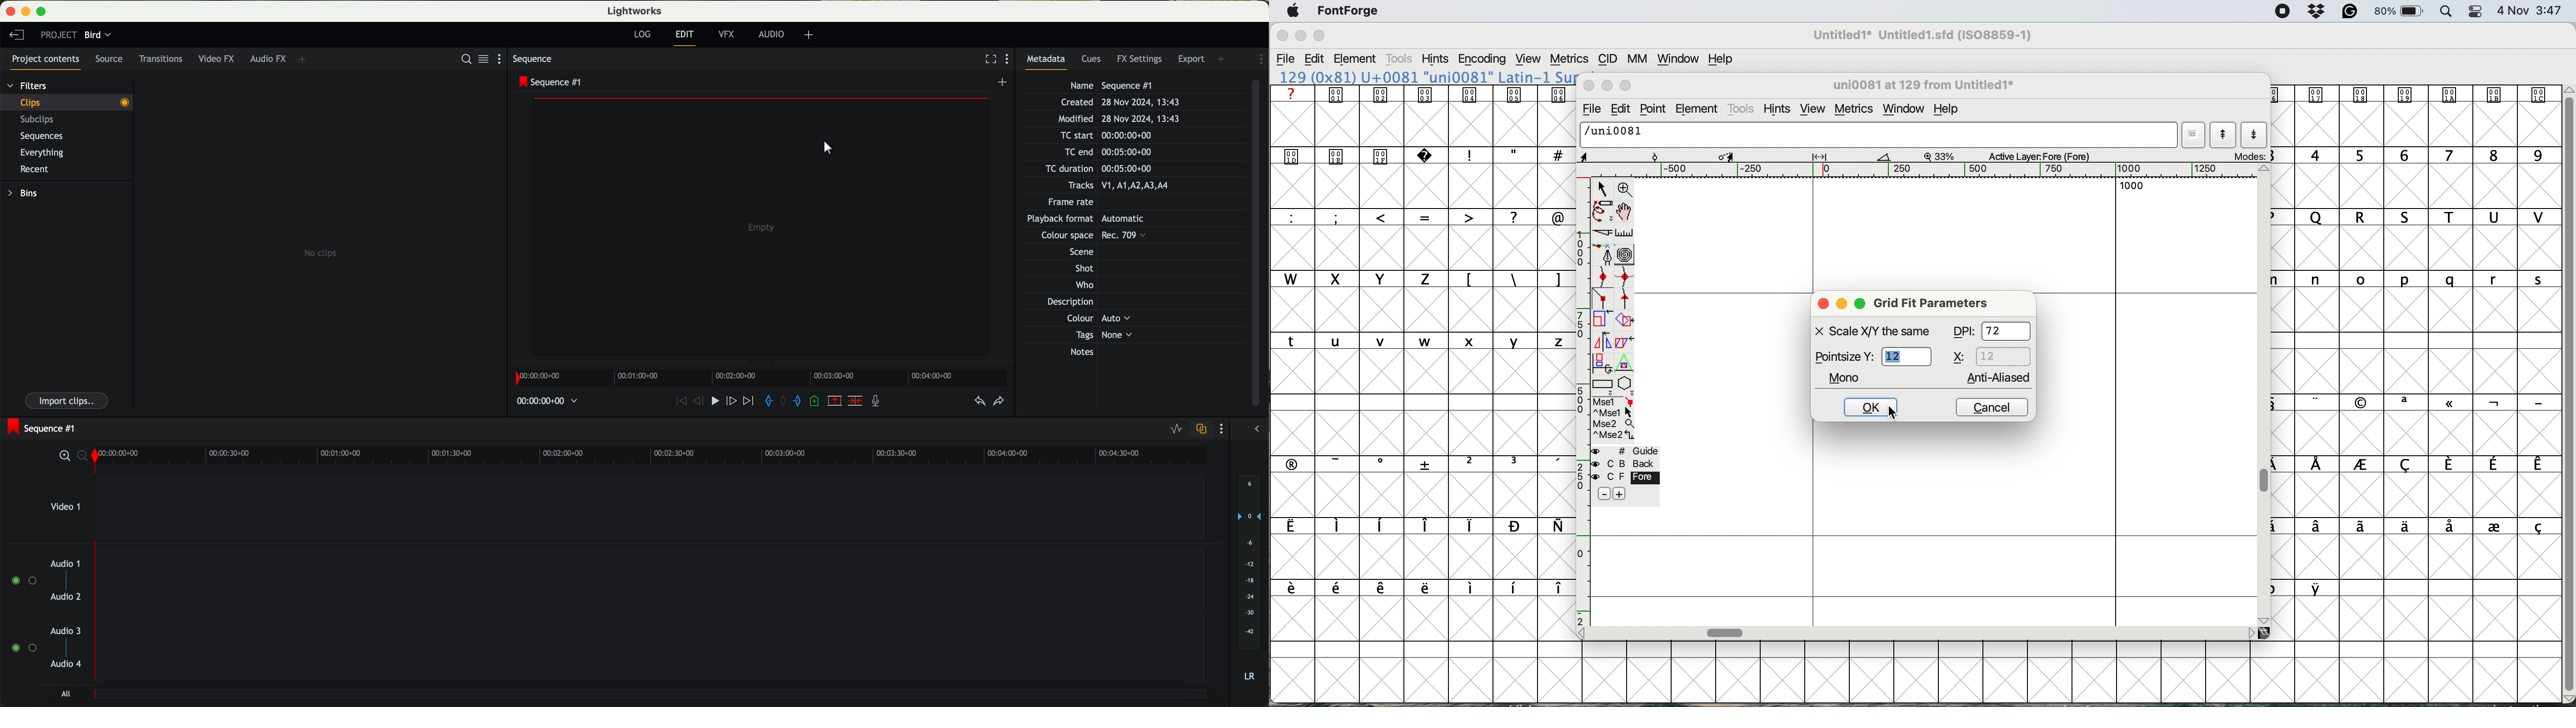 The width and height of the screenshot is (2576, 728). What do you see at coordinates (1625, 86) in the screenshot?
I see `maximise` at bounding box center [1625, 86].